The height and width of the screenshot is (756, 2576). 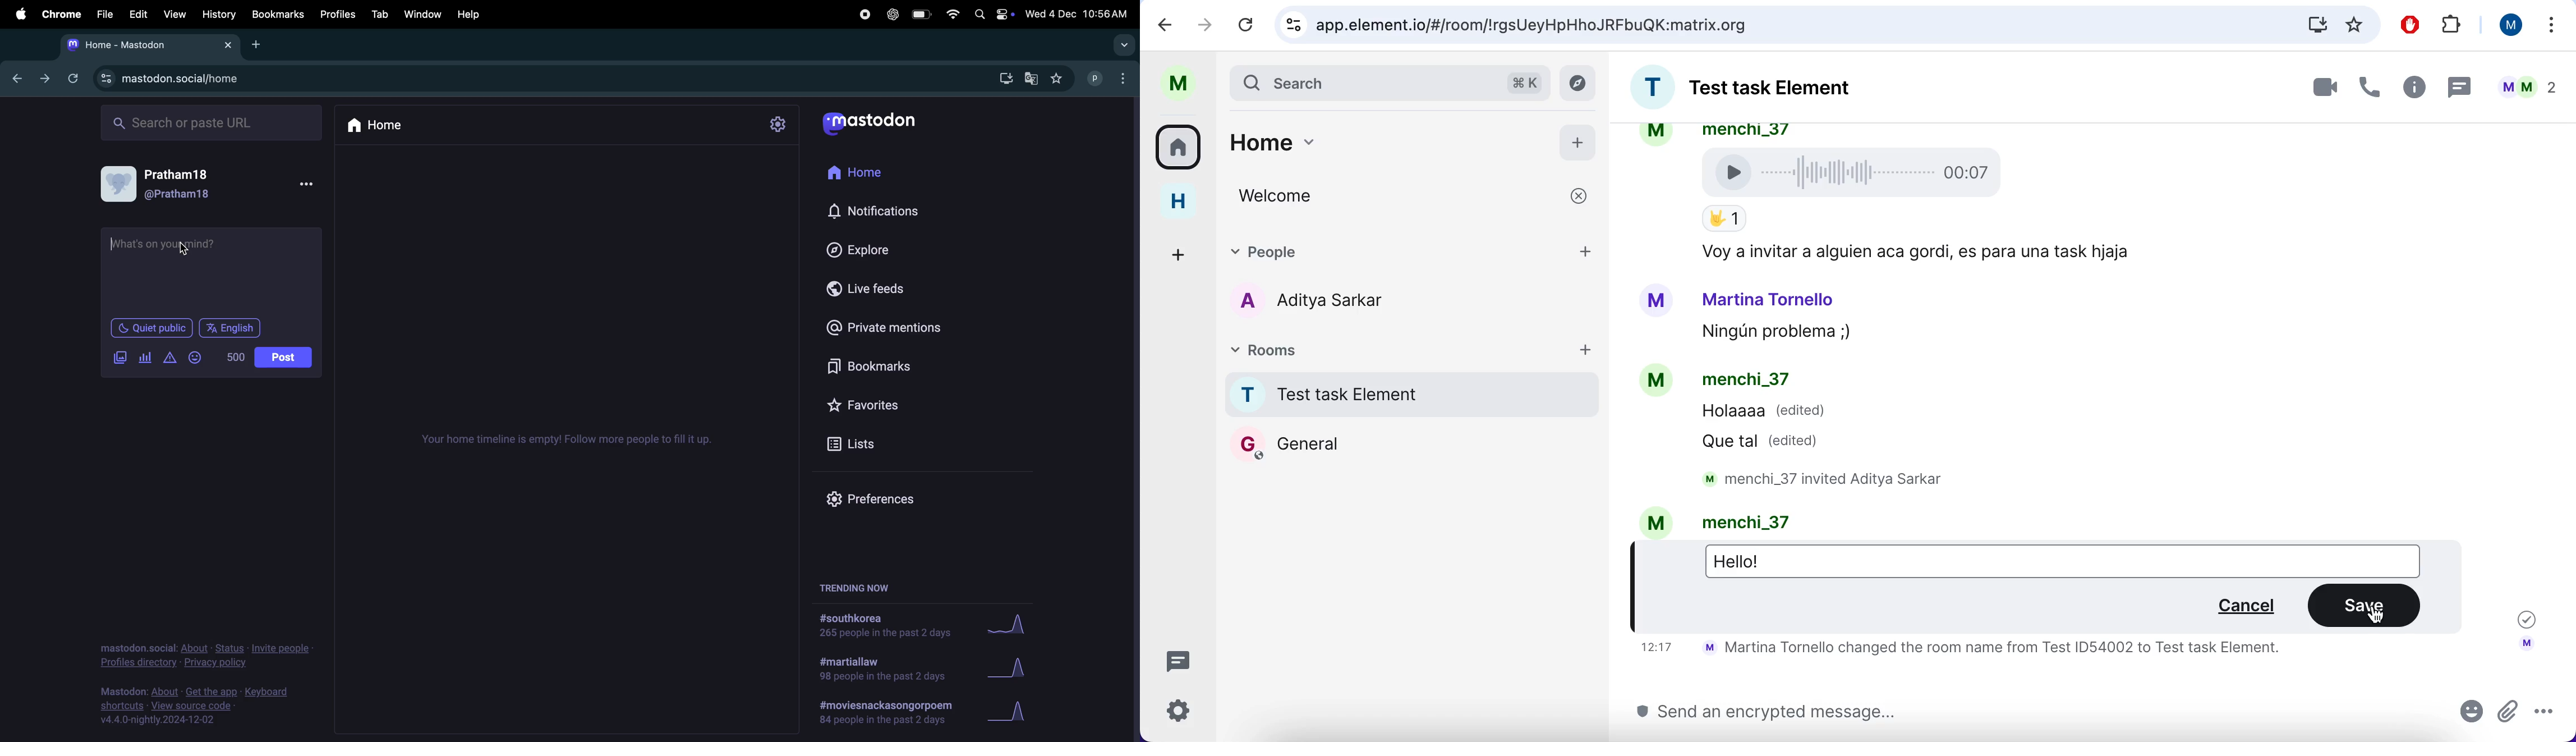 What do you see at coordinates (196, 358) in the screenshot?
I see `emoji` at bounding box center [196, 358].